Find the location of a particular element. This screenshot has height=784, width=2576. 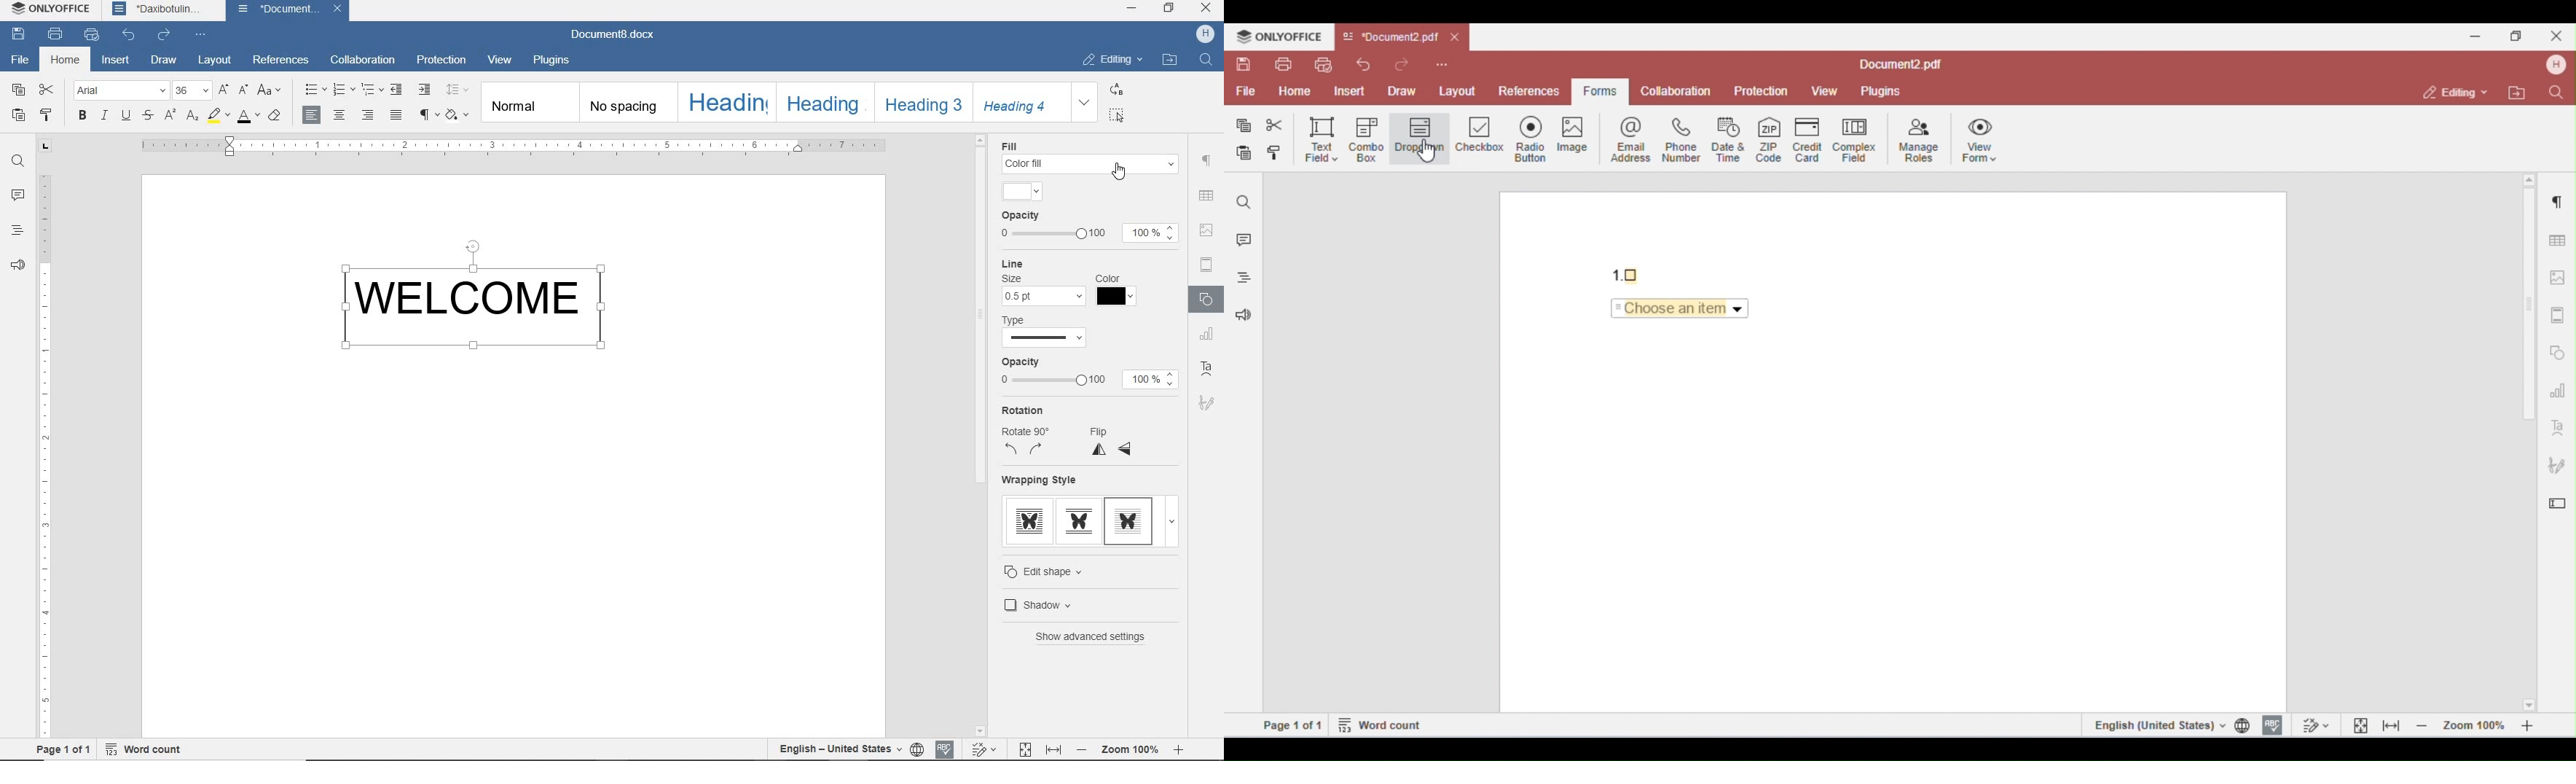

REPLACE is located at coordinates (1116, 89).